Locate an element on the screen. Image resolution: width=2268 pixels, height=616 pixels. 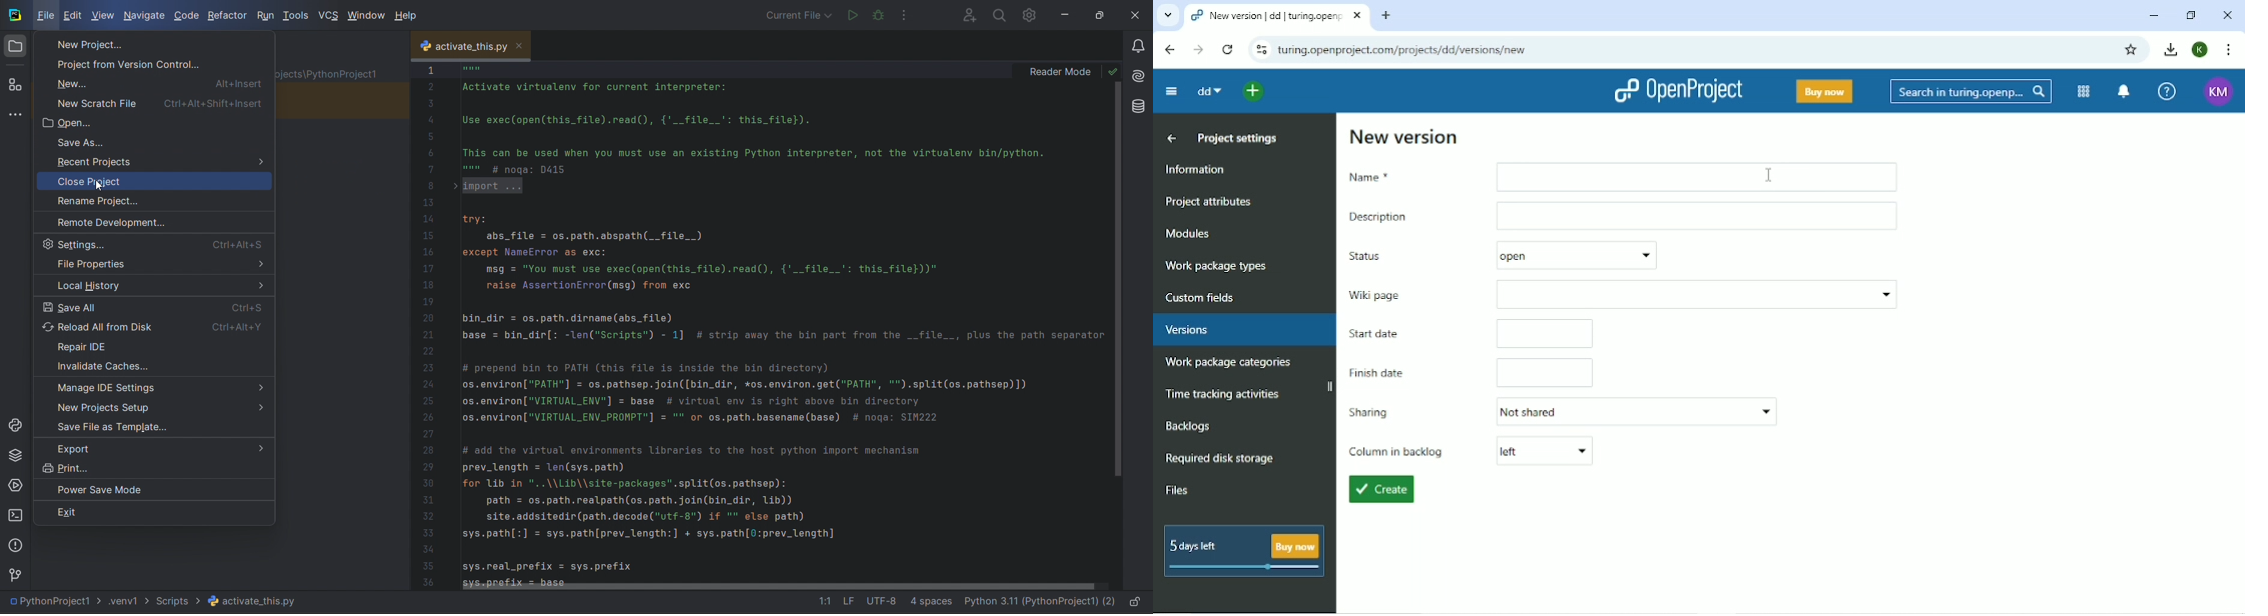
Modules is located at coordinates (2083, 91).